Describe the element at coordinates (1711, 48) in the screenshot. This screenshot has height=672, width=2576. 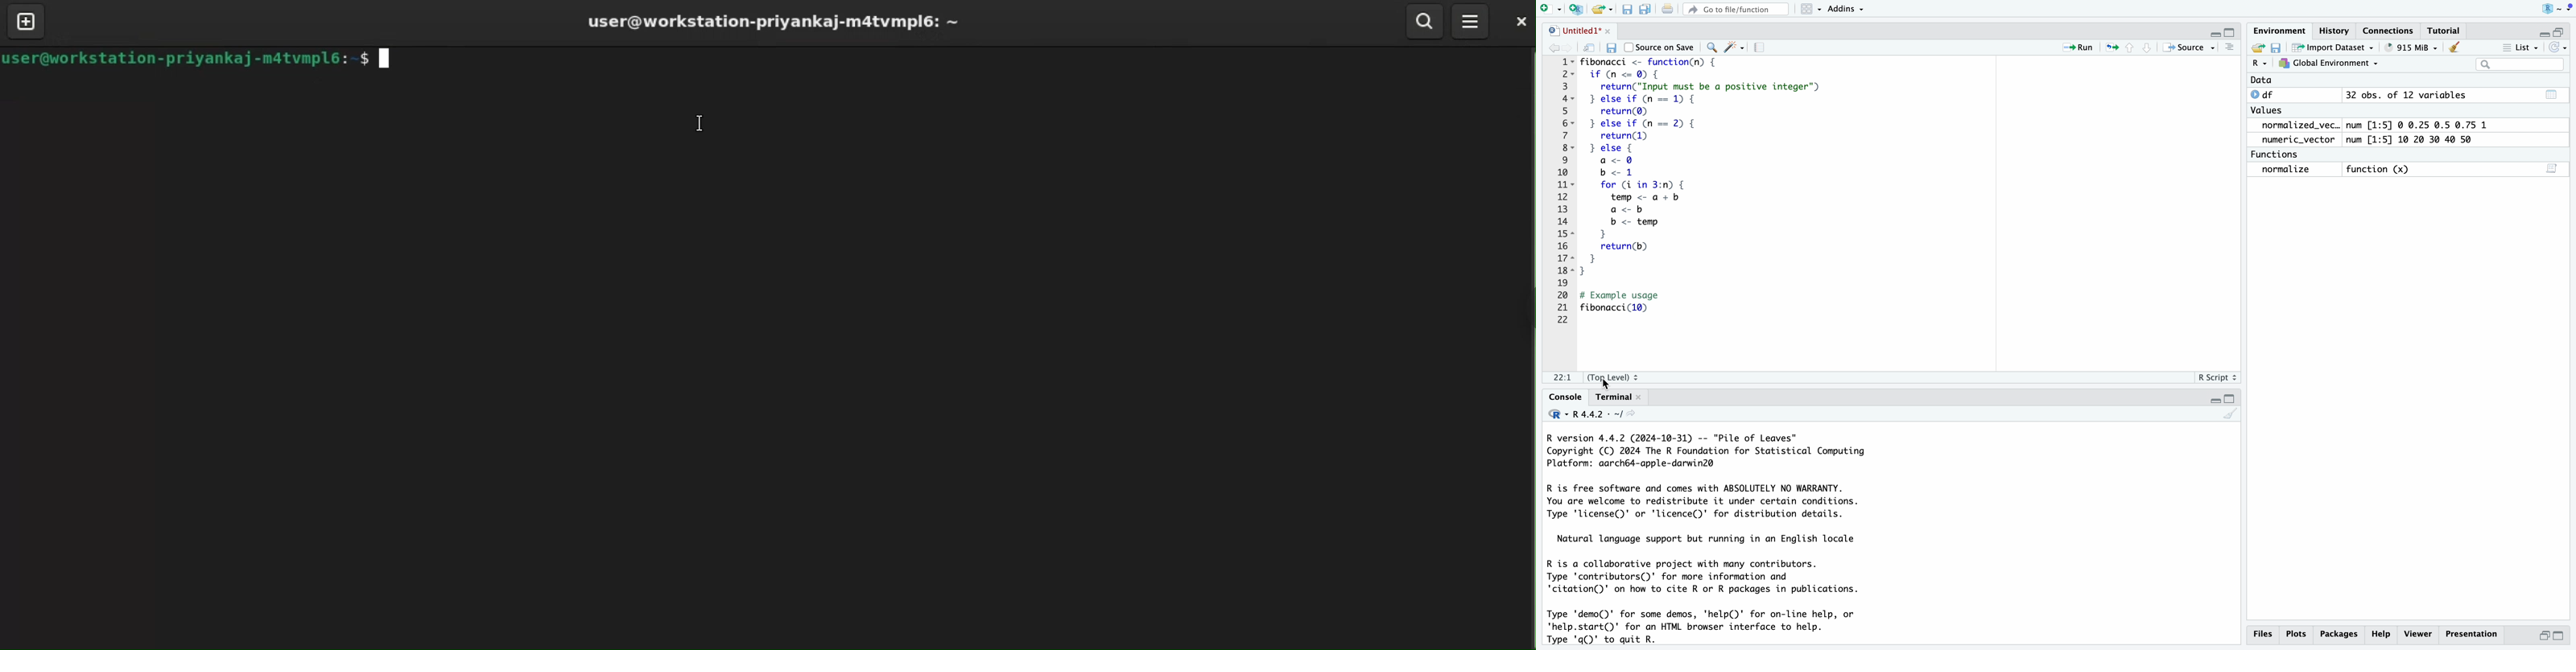
I see `find/replace` at that location.